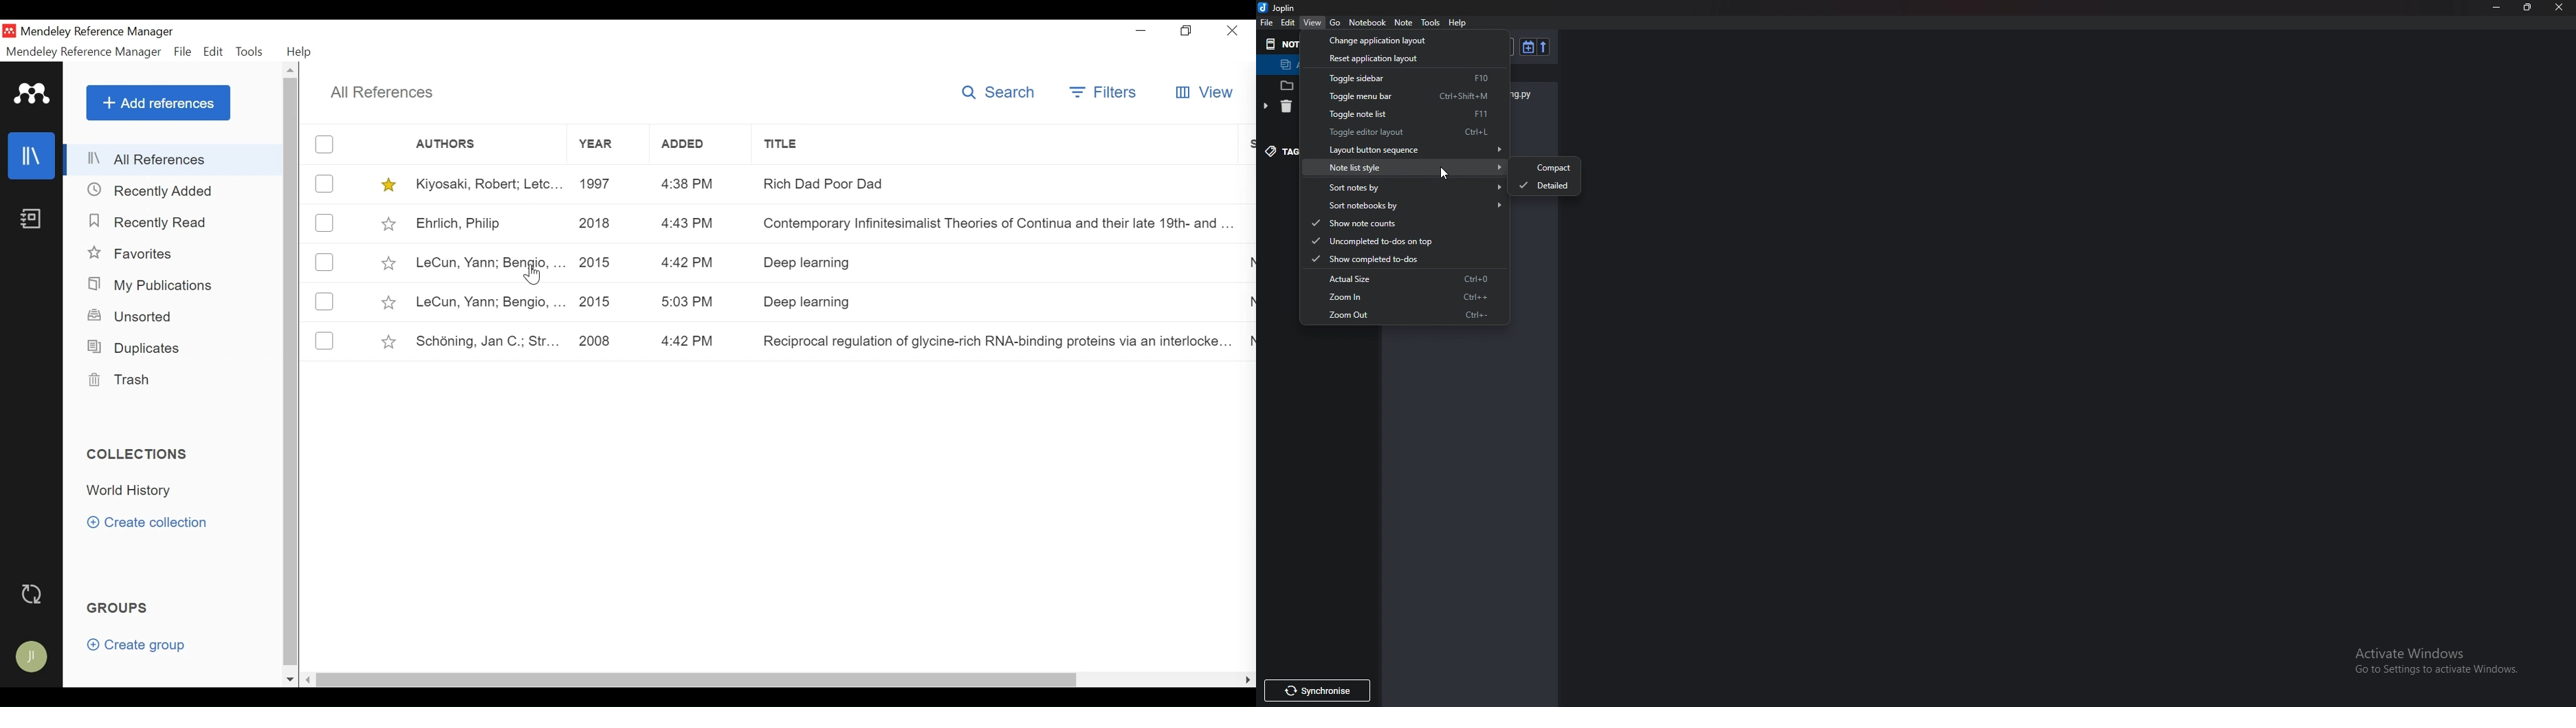 The height and width of the screenshot is (728, 2576). Describe the element at coordinates (1402, 114) in the screenshot. I see `Toggle note list` at that location.